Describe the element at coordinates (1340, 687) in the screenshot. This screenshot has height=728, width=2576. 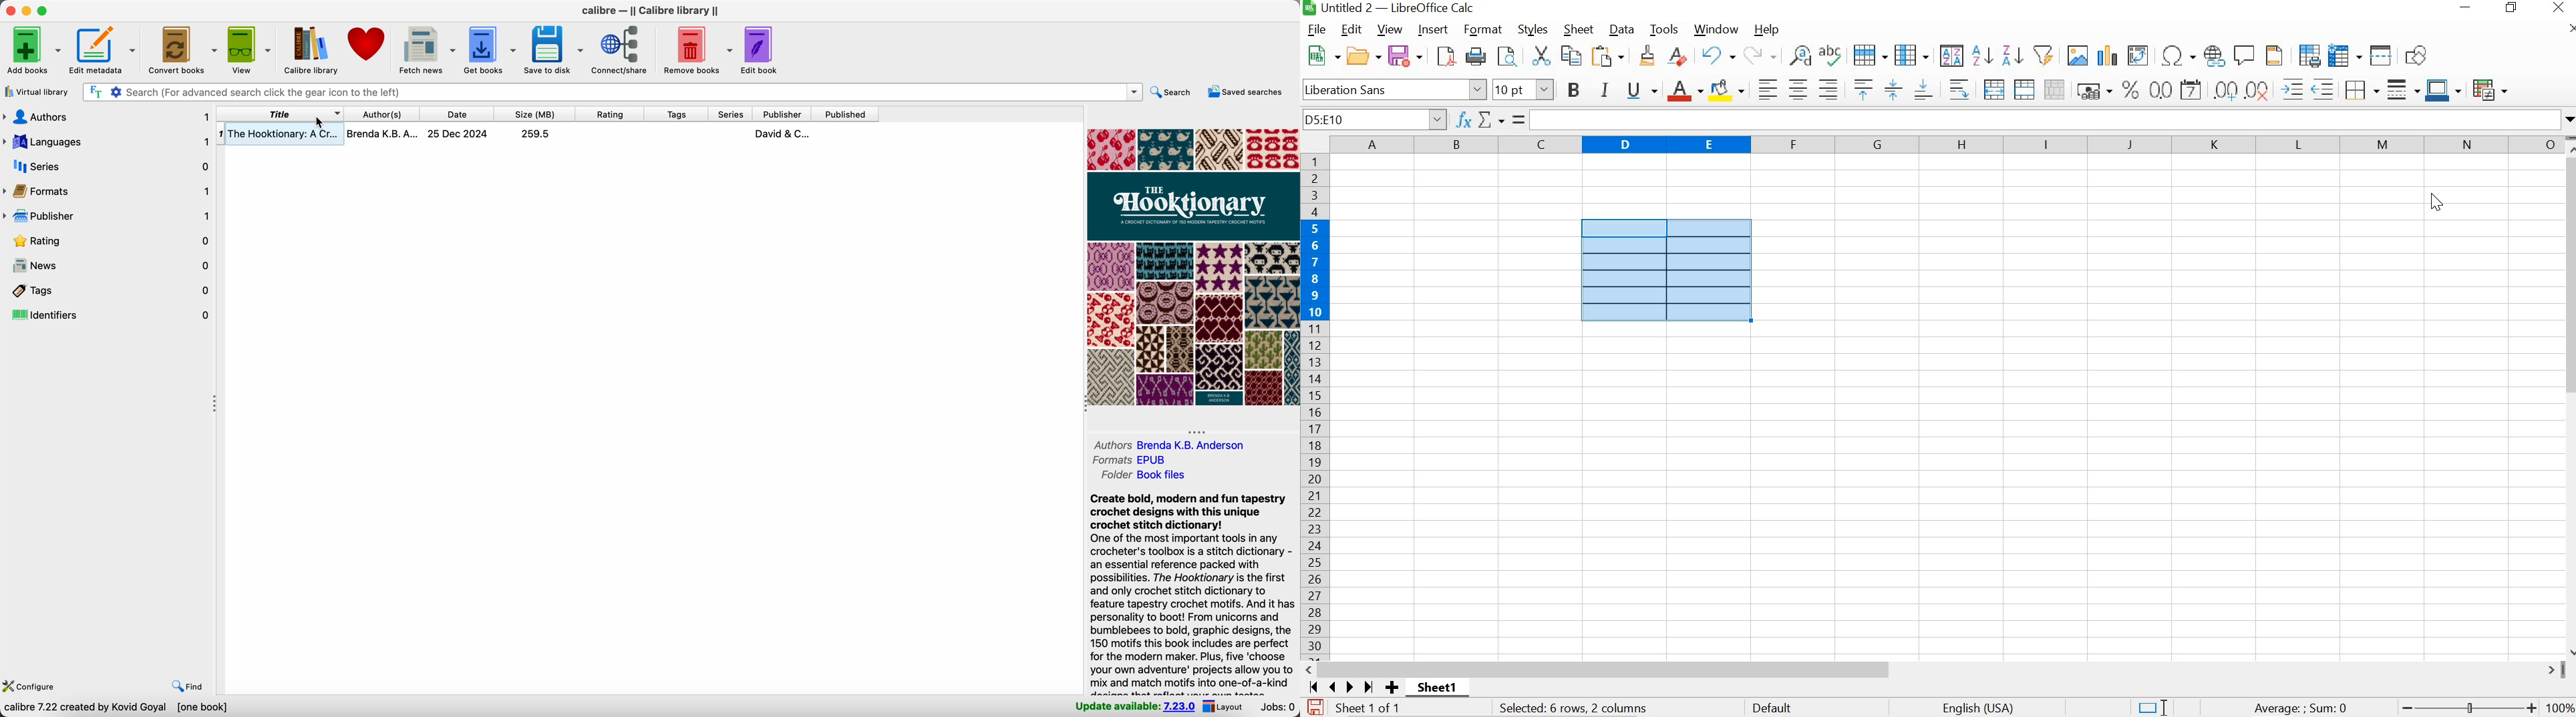
I see `scroll to previous or next sheet` at that location.